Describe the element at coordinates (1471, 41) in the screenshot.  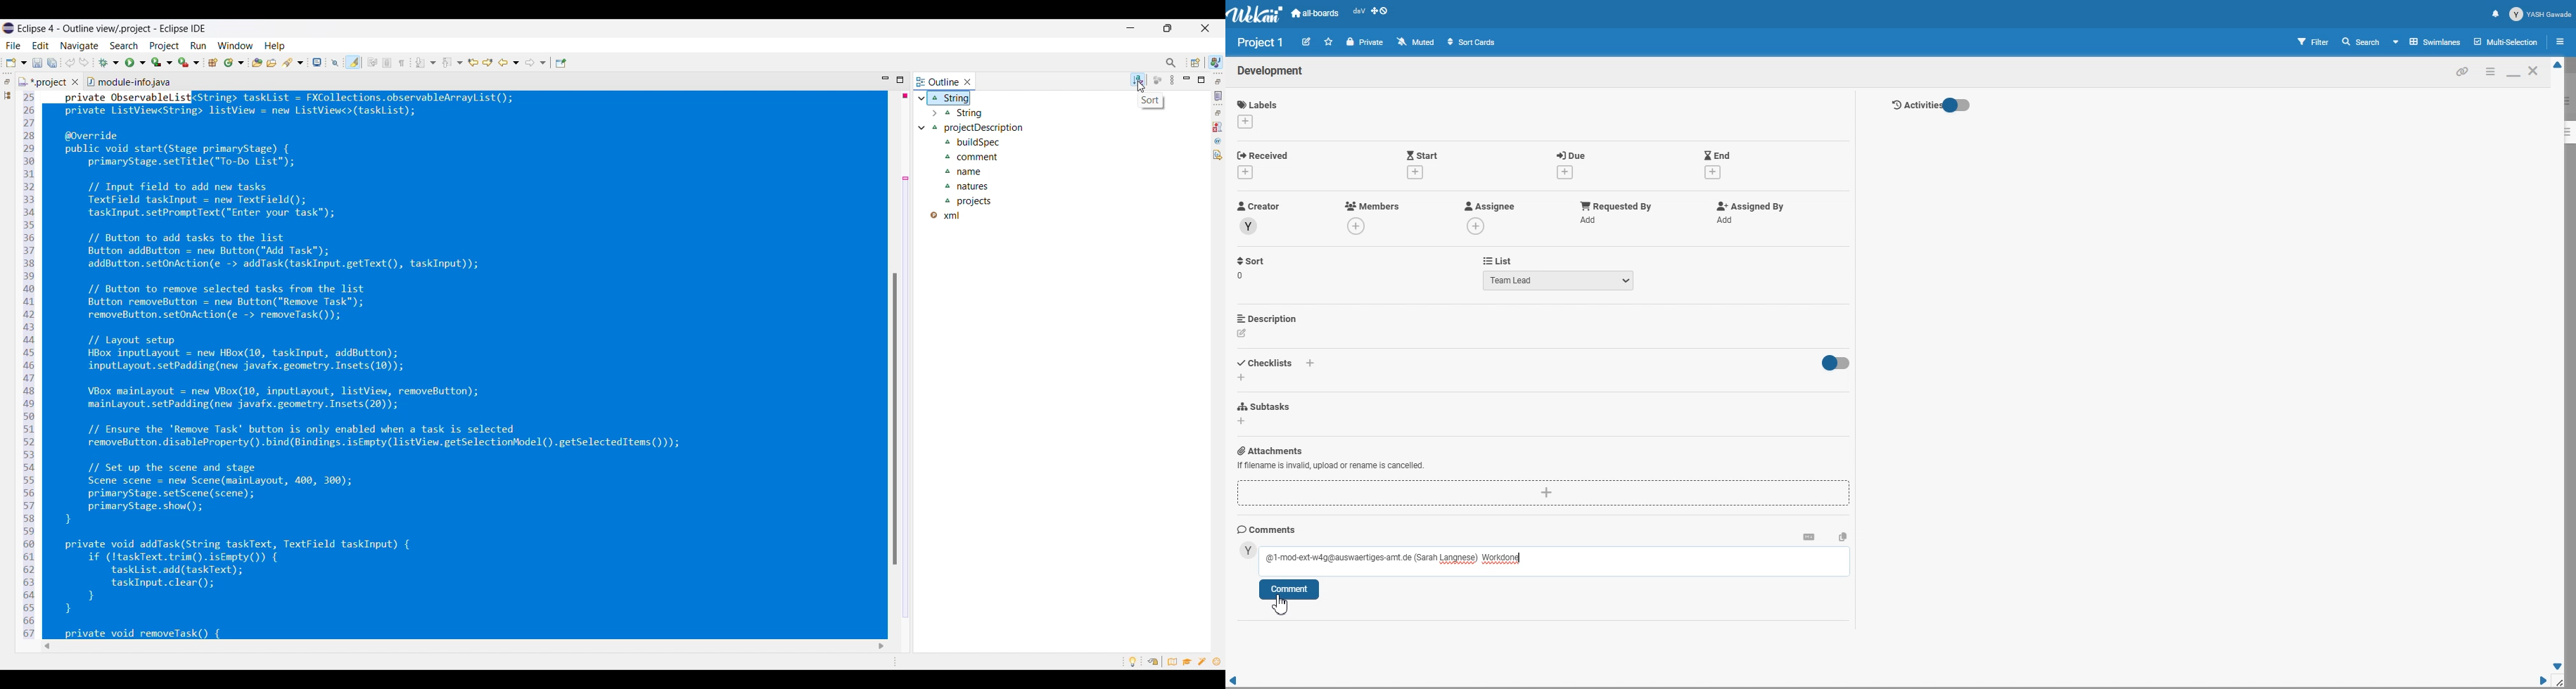
I see `Sort Cards` at that location.